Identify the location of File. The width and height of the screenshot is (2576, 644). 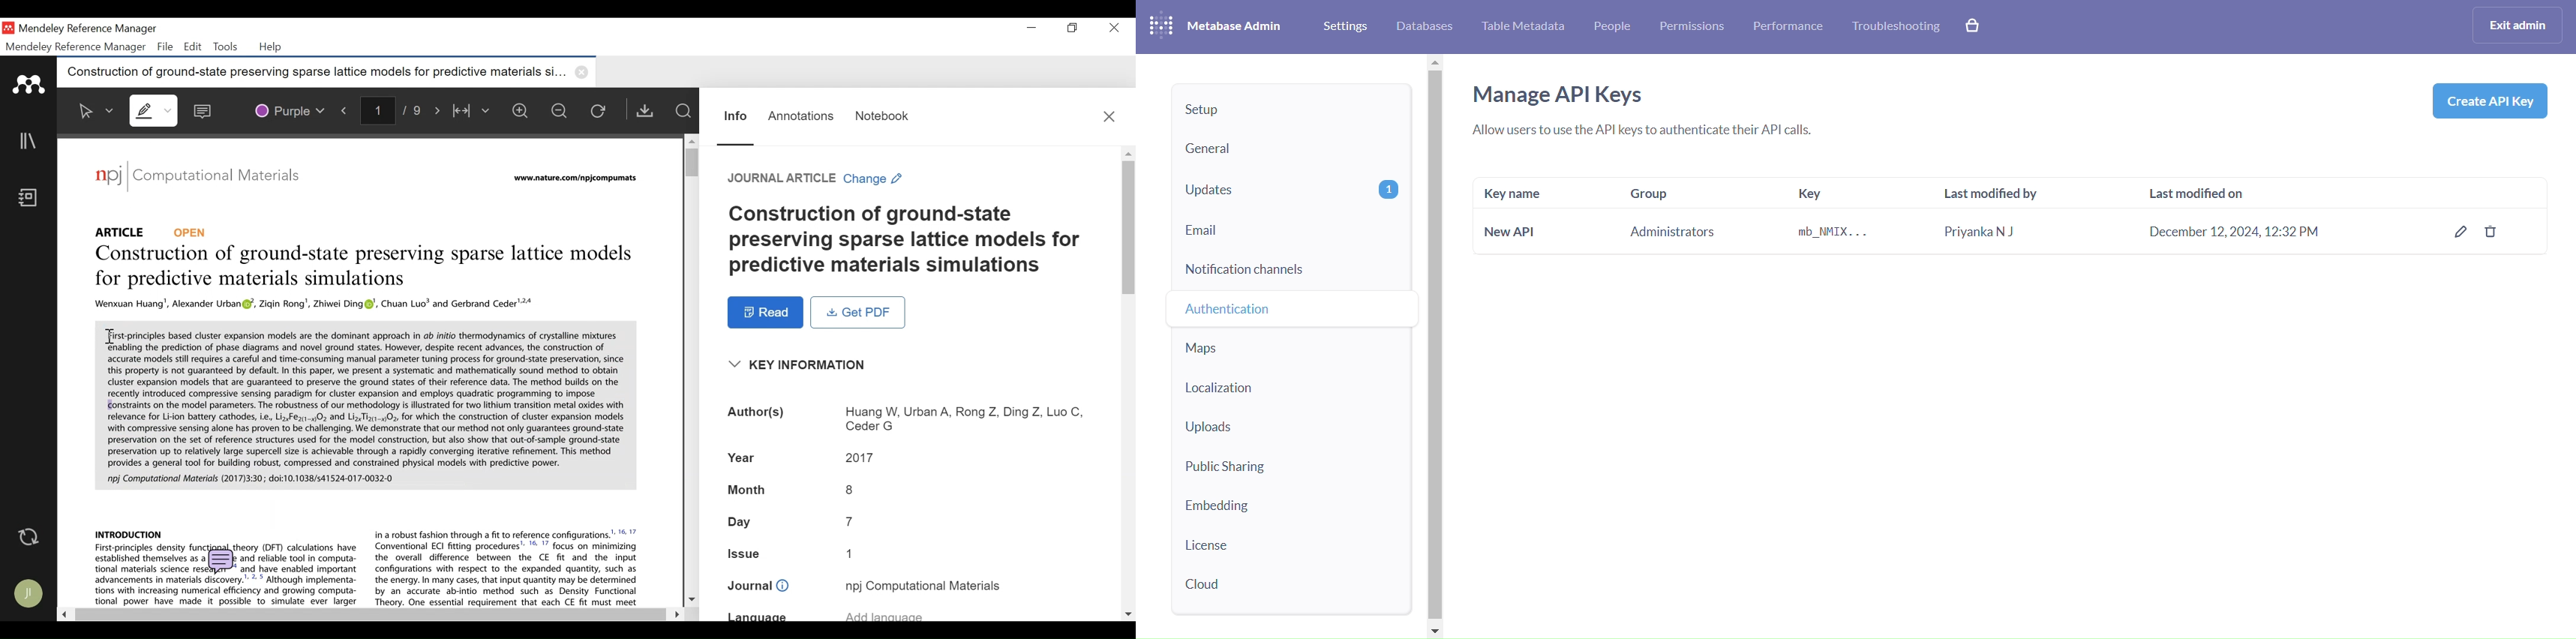
(165, 47).